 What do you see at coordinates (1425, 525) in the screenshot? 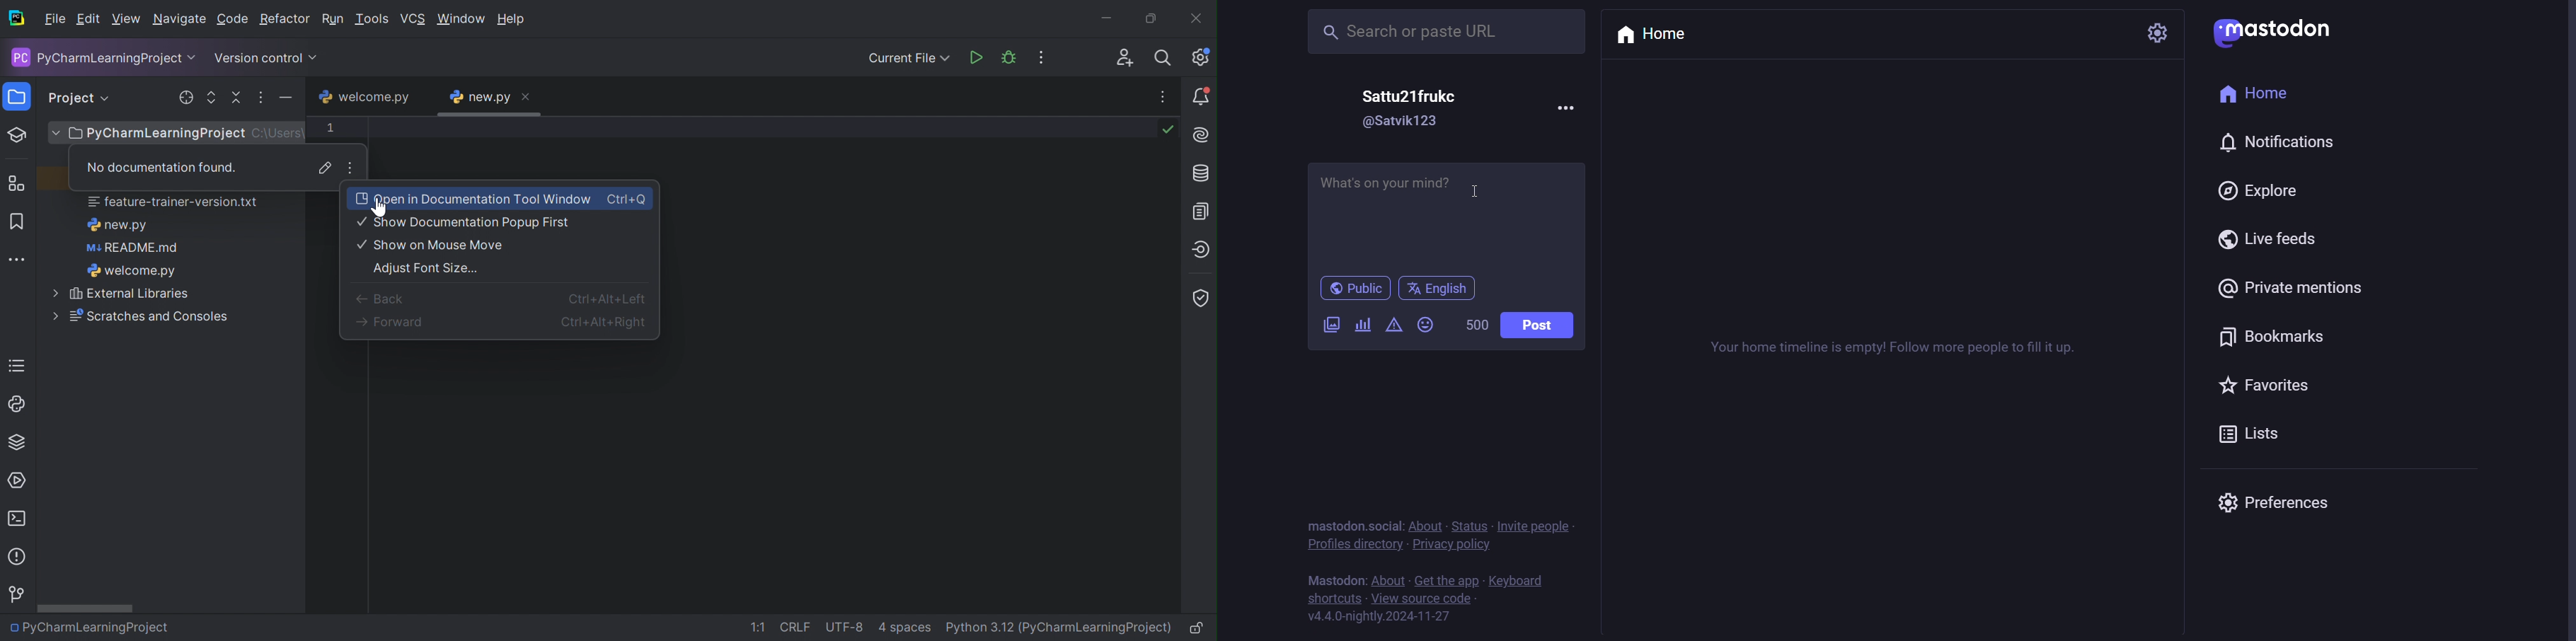
I see `about` at bounding box center [1425, 525].